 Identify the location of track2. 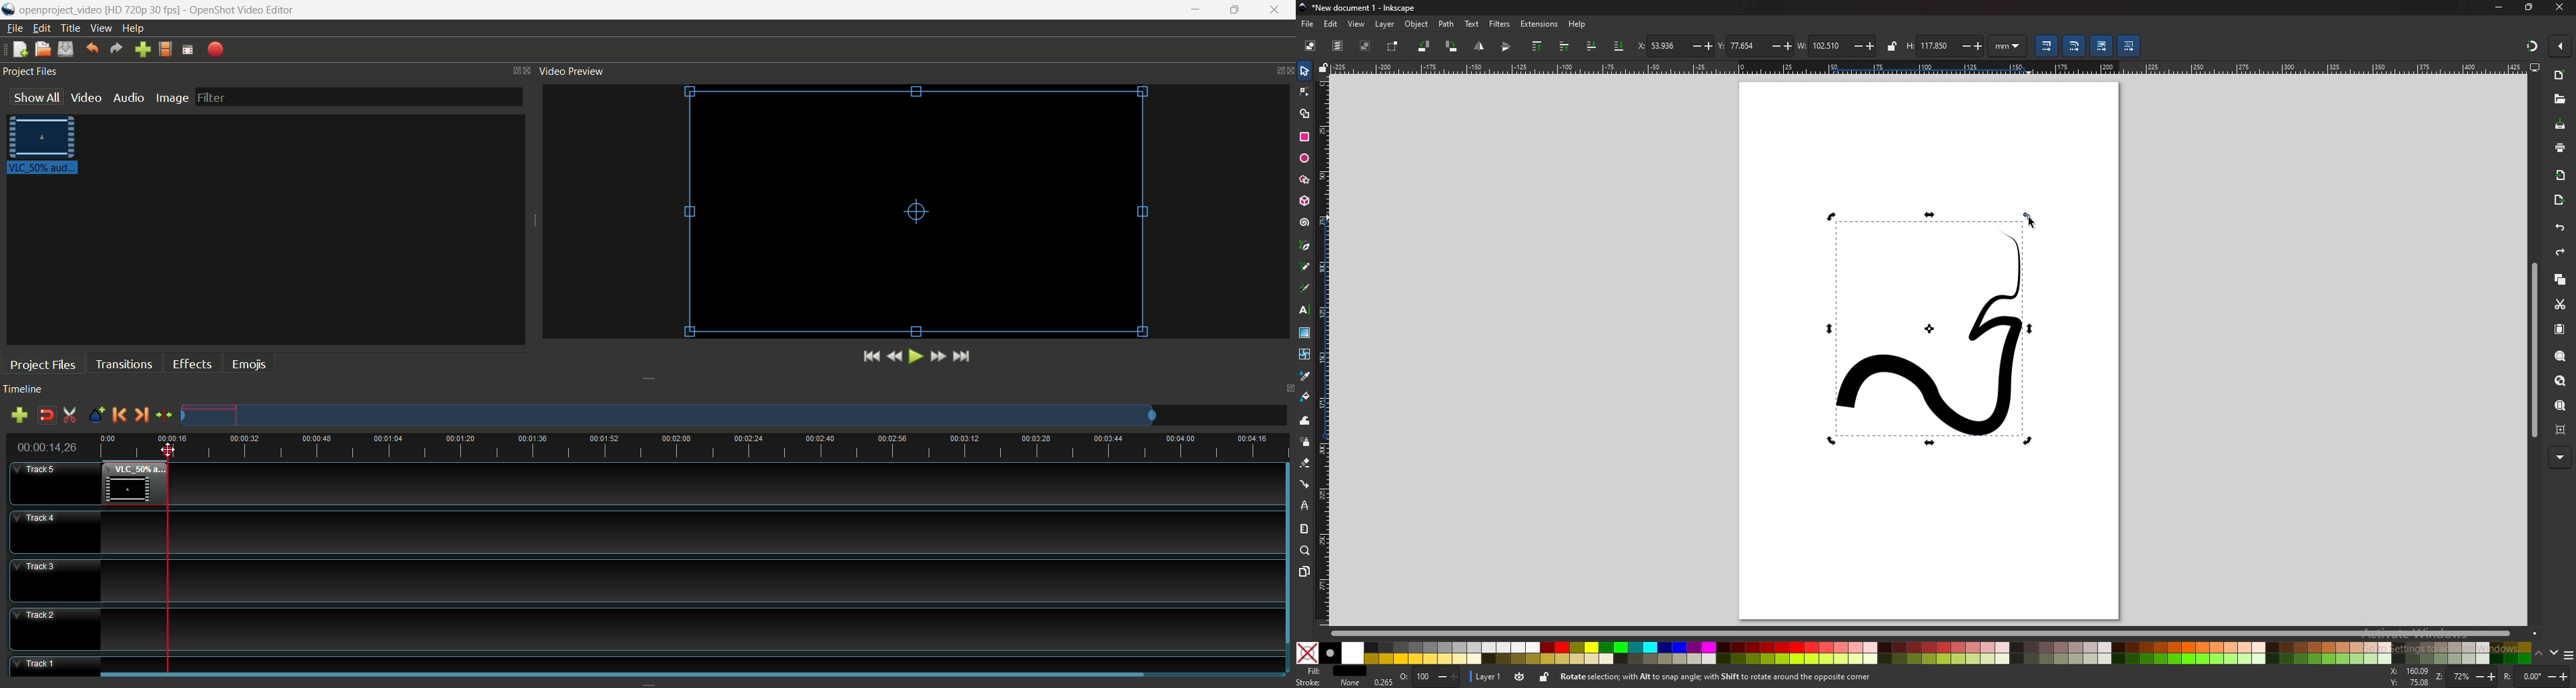
(56, 630).